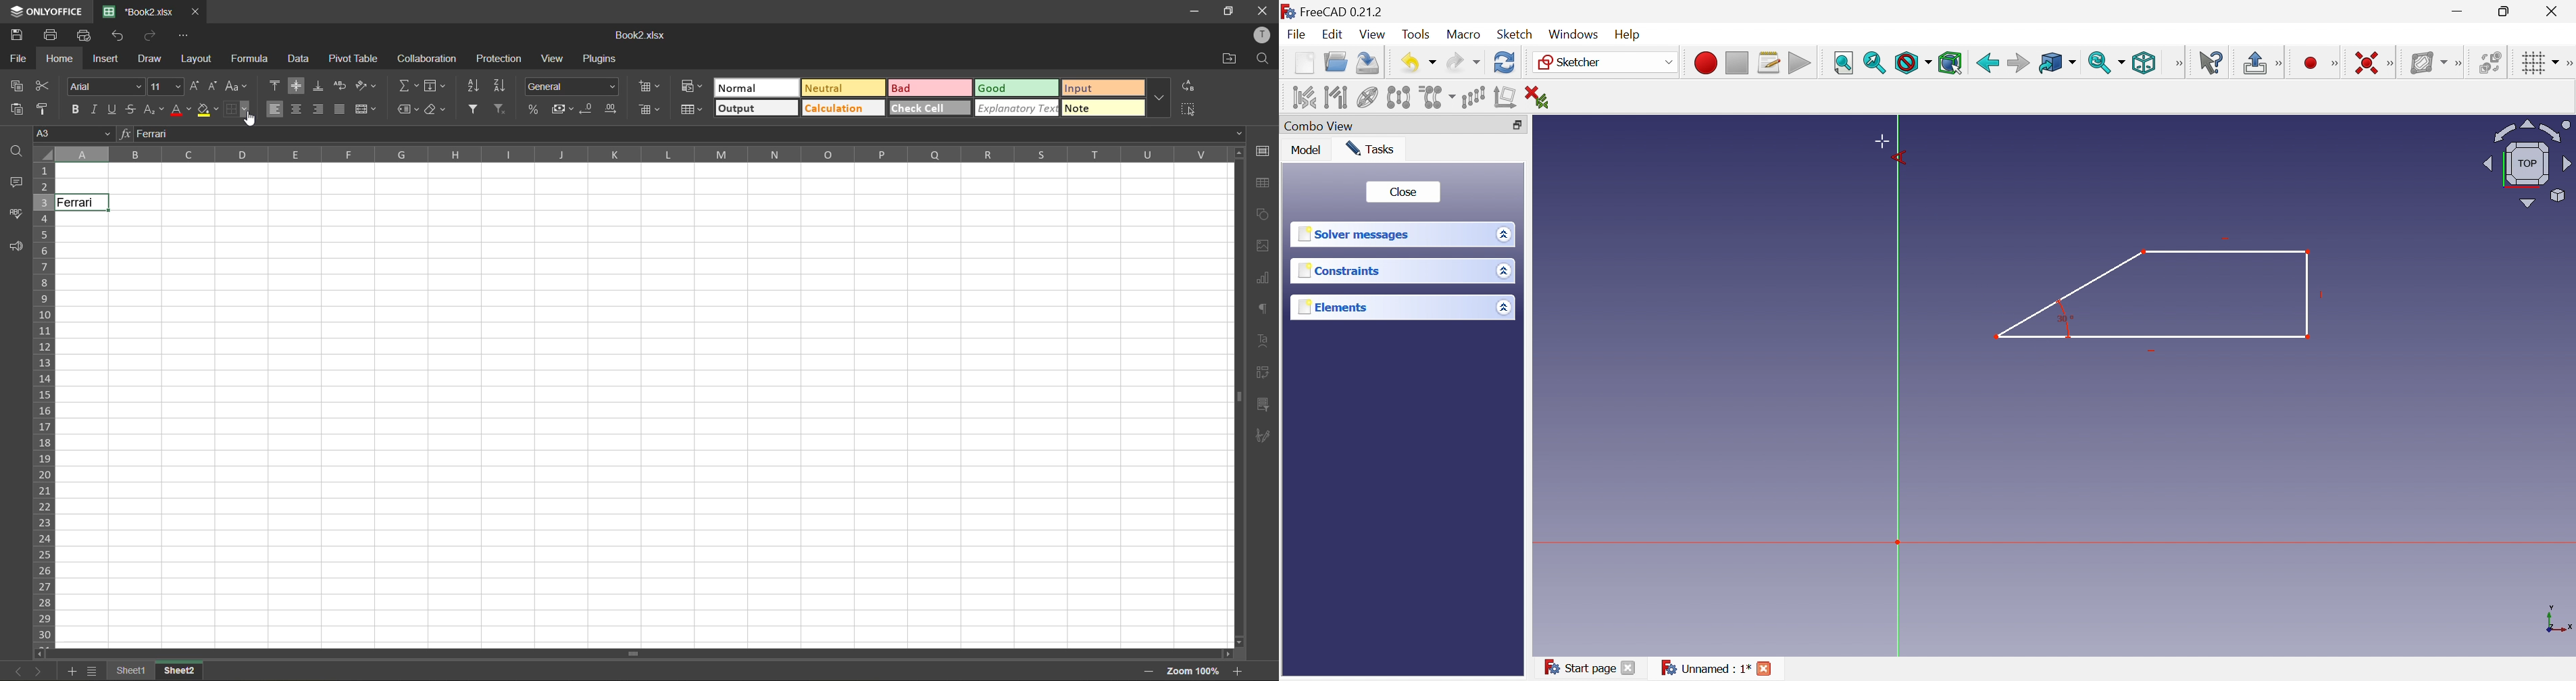 This screenshot has height=700, width=2576. I want to click on Tools, so click(1418, 33).